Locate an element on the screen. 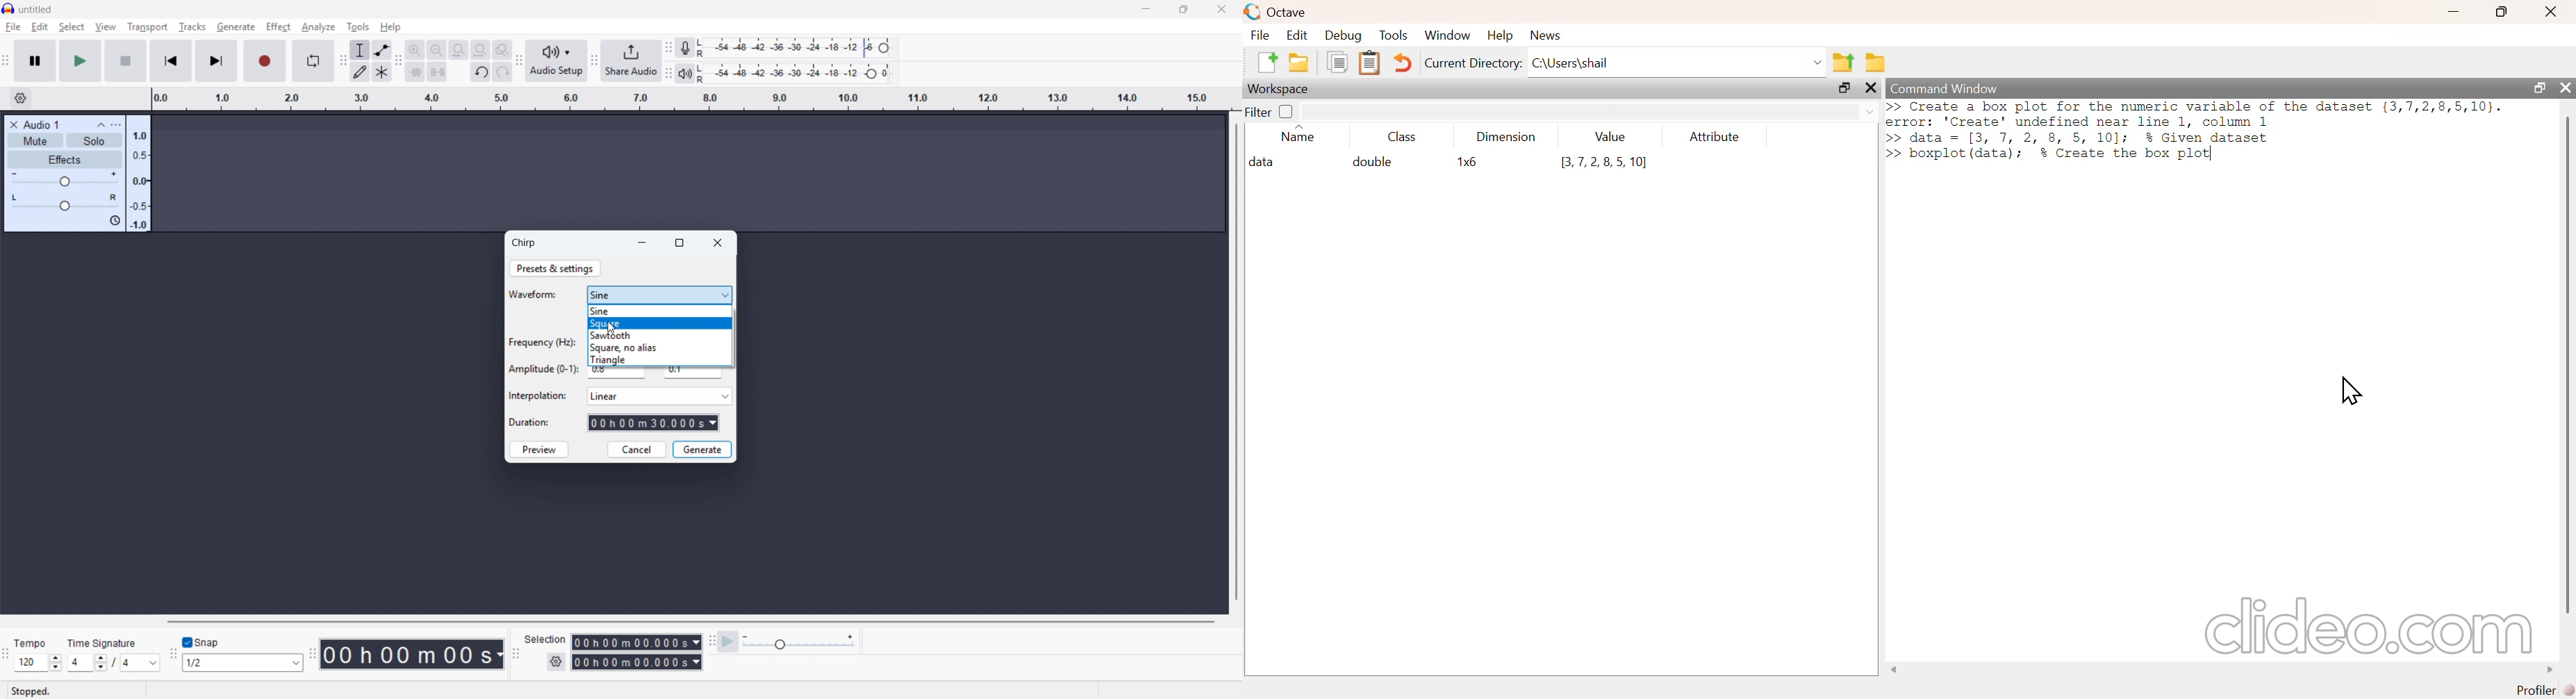 The width and height of the screenshot is (2576, 700). logo is located at coordinates (1251, 11).